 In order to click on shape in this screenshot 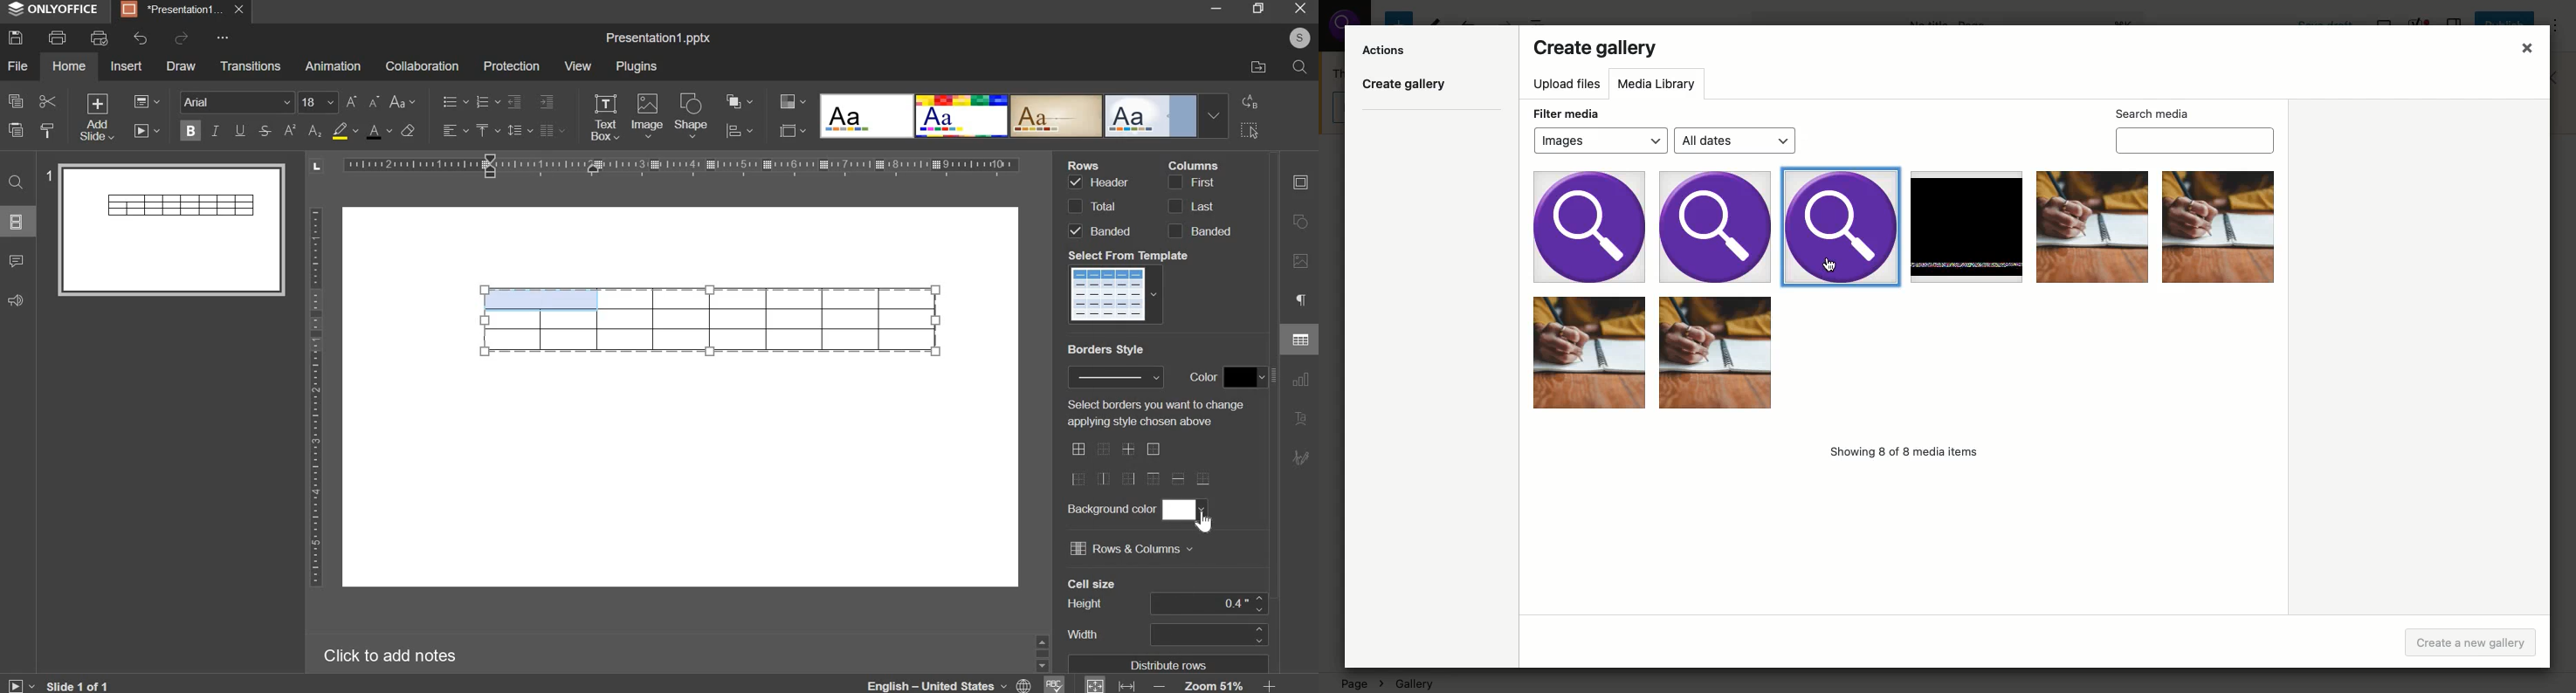, I will do `click(693, 115)`.